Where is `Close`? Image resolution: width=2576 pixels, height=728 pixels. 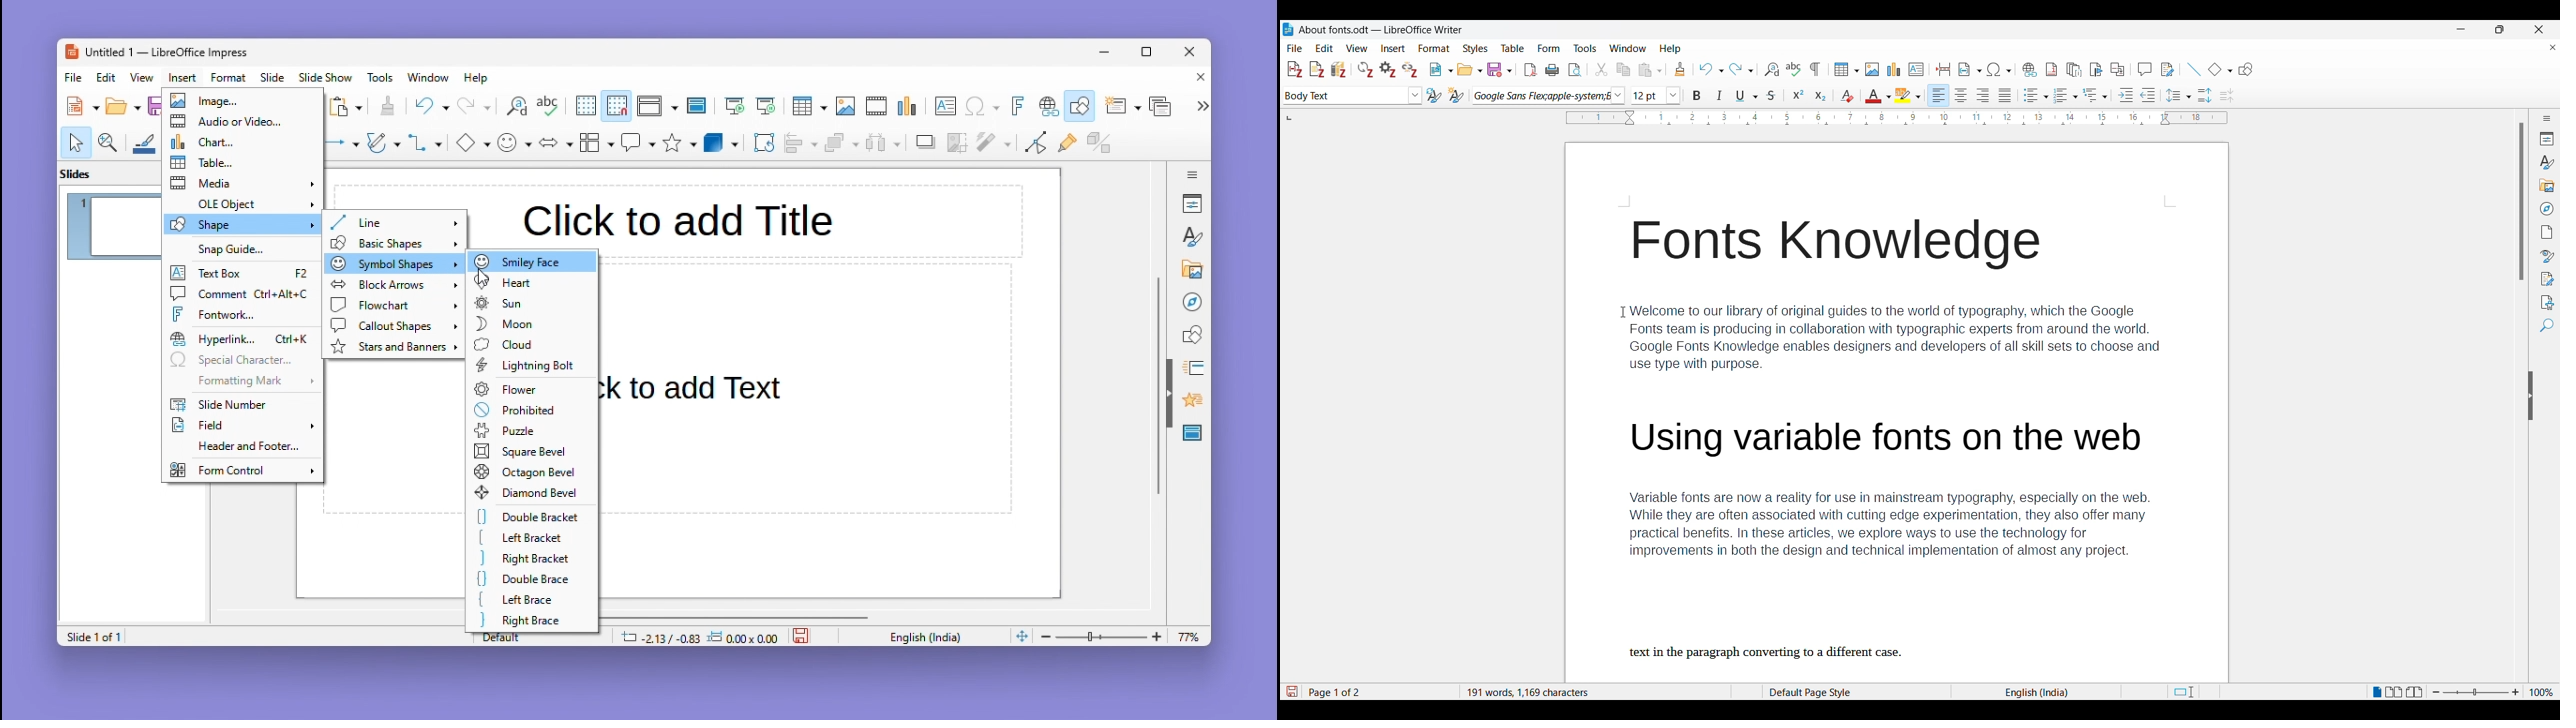 Close is located at coordinates (1191, 53).